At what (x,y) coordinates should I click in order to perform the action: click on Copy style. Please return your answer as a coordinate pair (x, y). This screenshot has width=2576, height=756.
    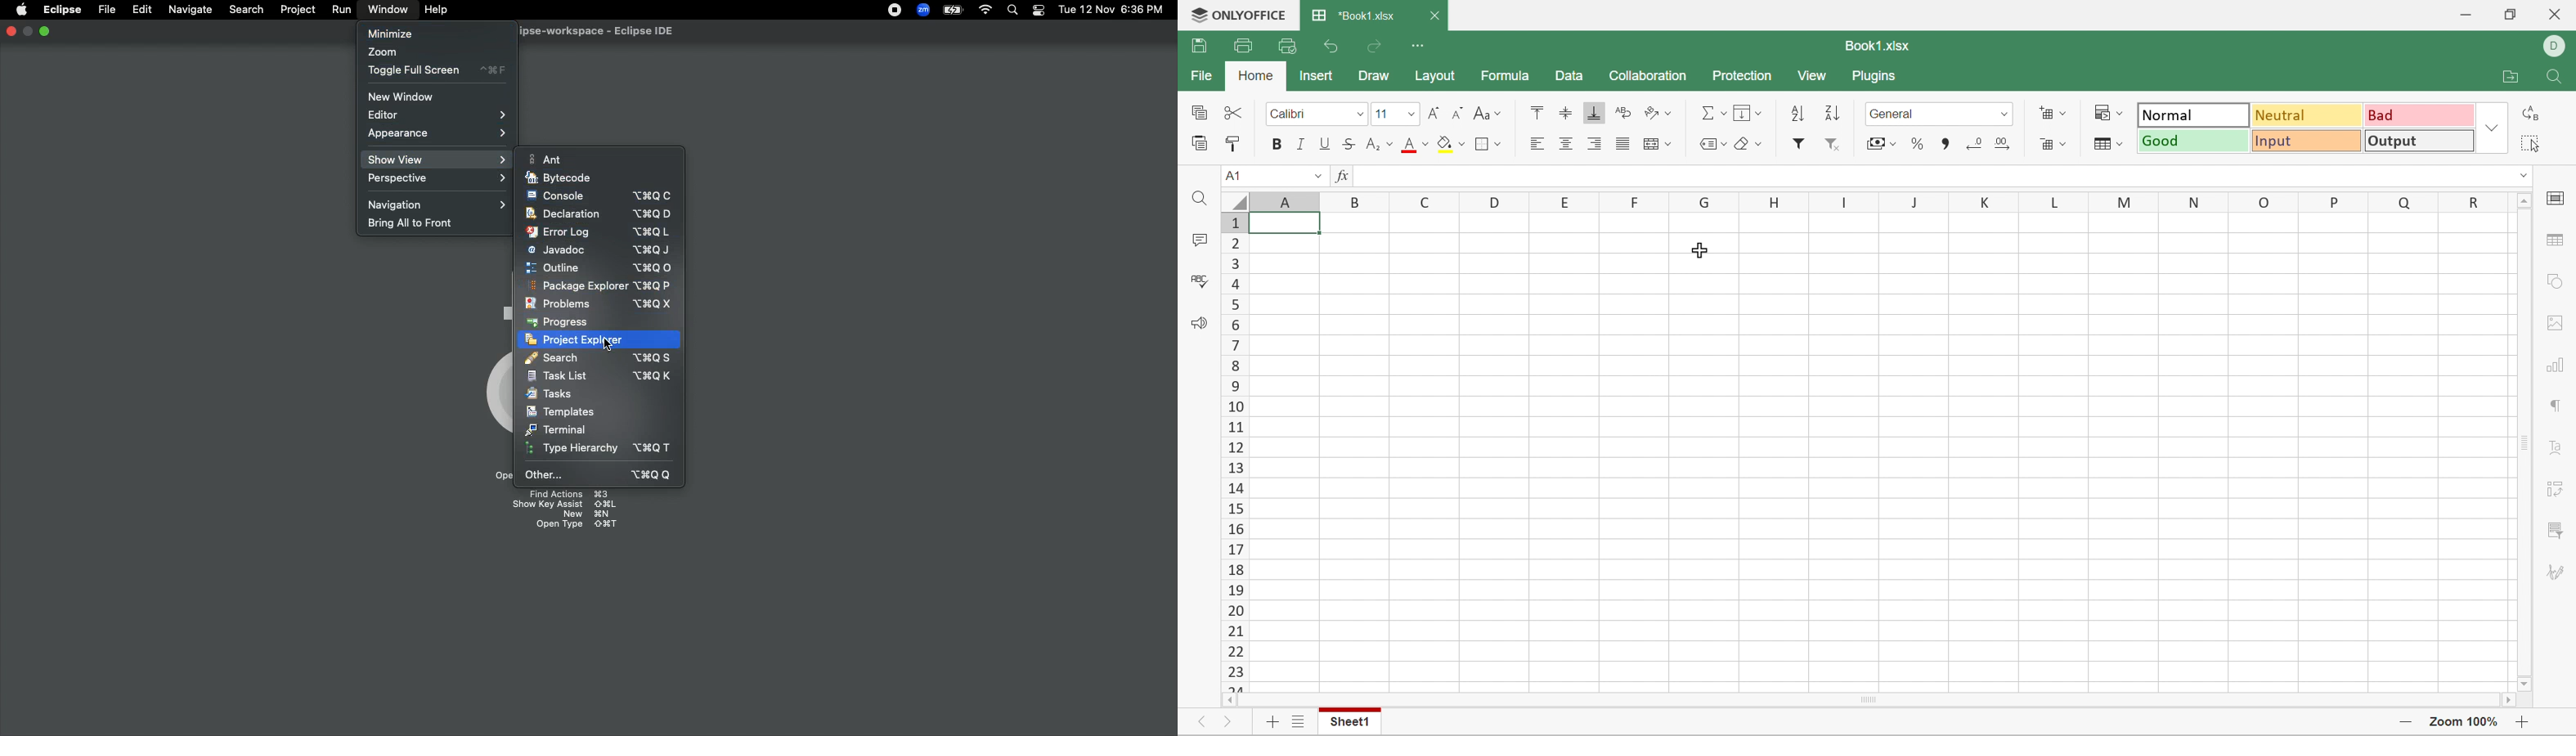
    Looking at the image, I should click on (1234, 143).